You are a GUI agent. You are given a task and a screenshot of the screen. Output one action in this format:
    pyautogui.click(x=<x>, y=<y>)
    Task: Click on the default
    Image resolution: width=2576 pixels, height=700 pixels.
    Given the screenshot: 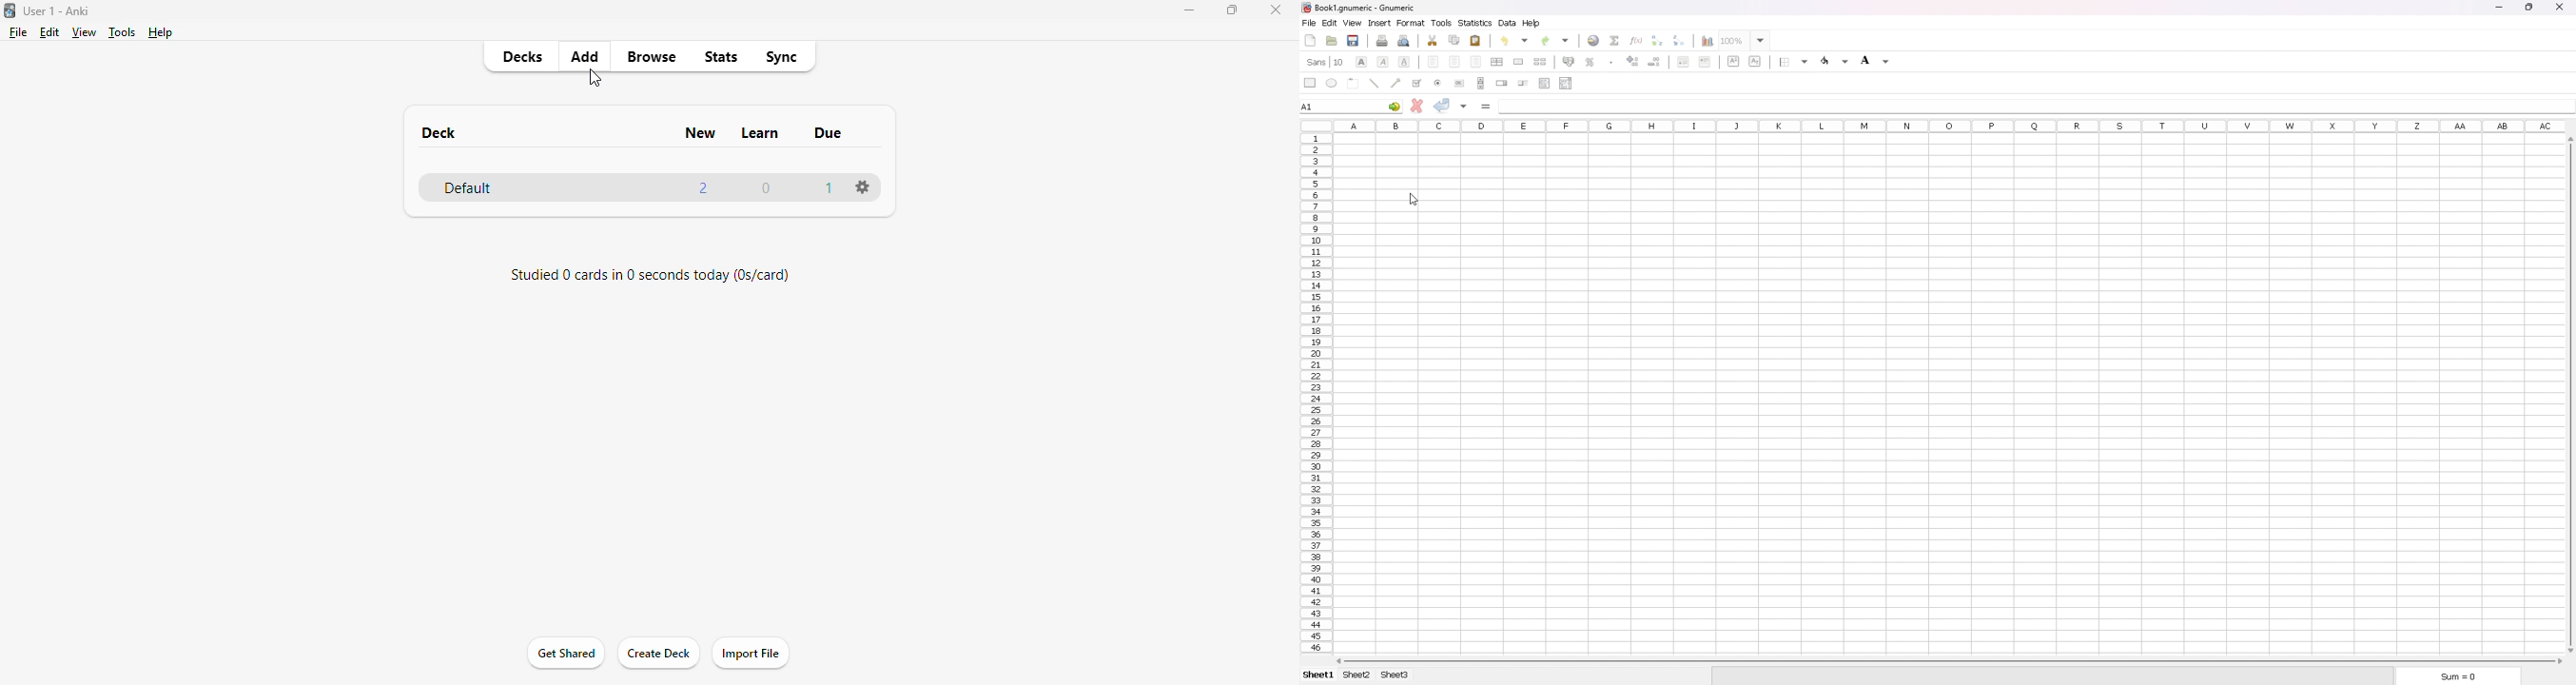 What is the action you would take?
    pyautogui.click(x=467, y=187)
    